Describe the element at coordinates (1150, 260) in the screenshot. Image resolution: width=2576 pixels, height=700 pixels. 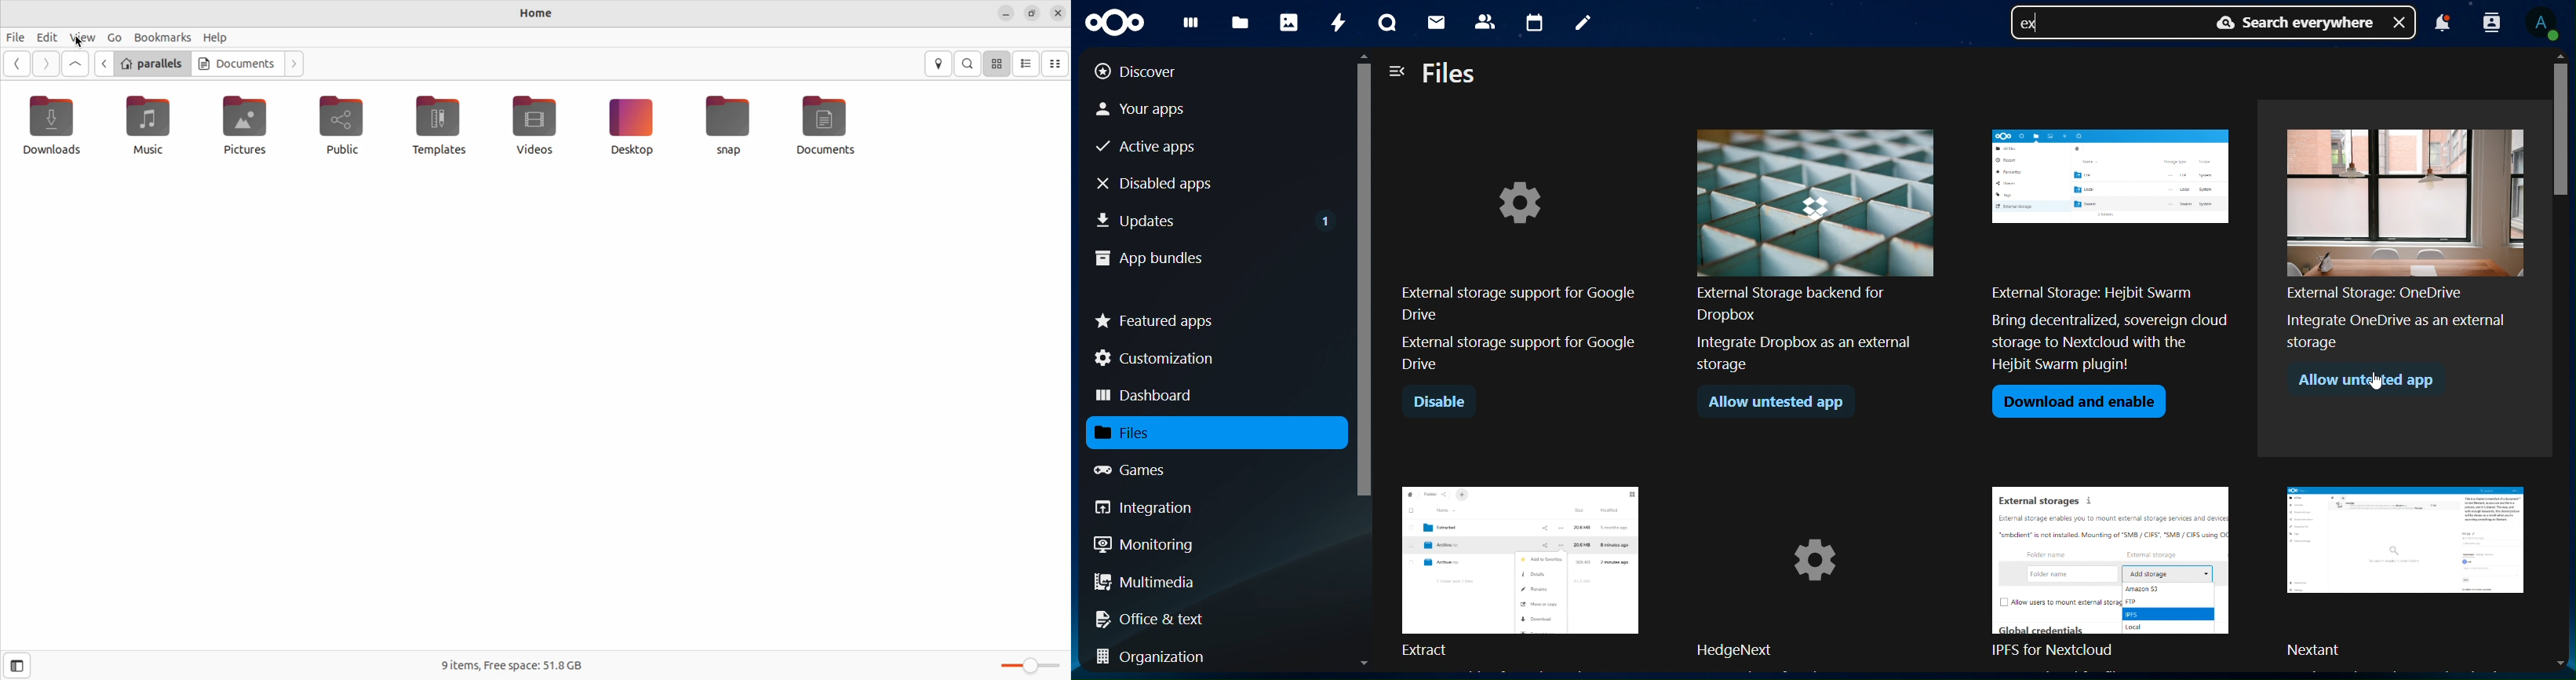
I see `app bundles` at that location.